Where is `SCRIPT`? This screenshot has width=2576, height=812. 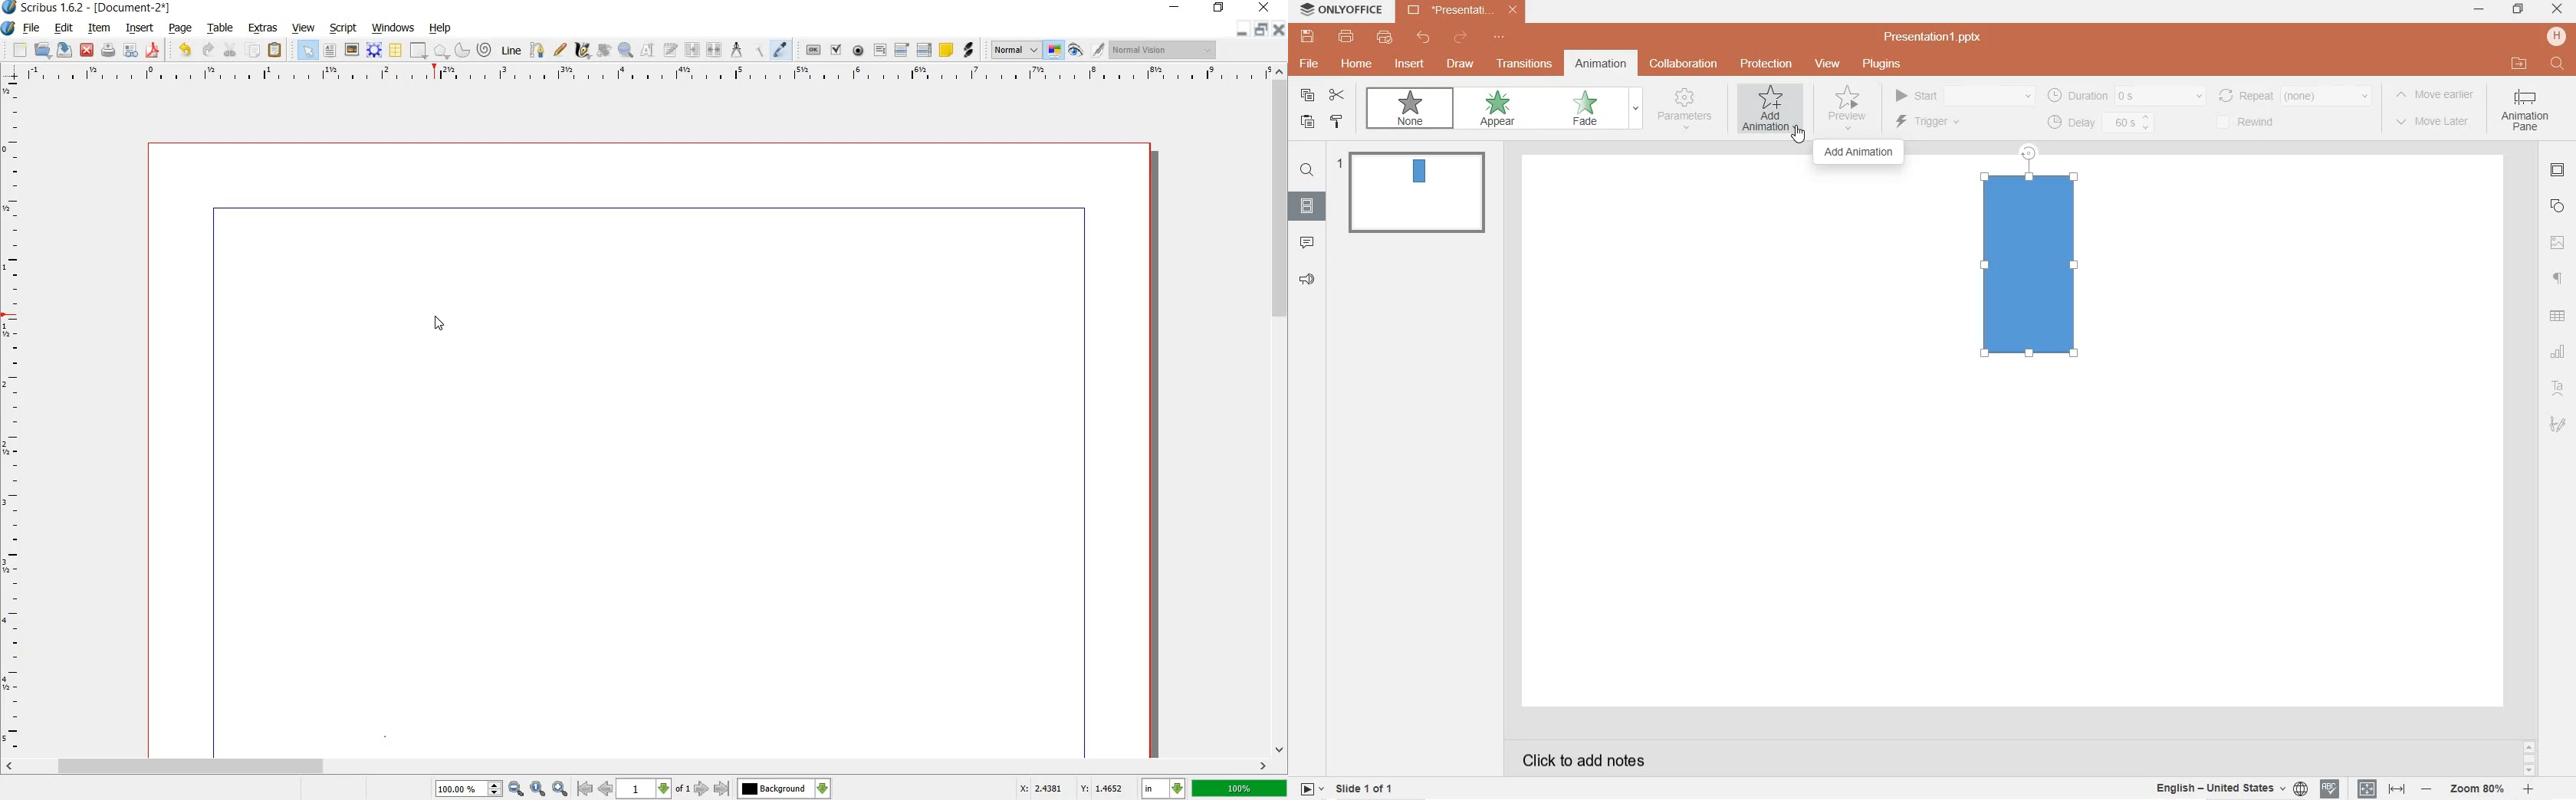 SCRIPT is located at coordinates (341, 28).